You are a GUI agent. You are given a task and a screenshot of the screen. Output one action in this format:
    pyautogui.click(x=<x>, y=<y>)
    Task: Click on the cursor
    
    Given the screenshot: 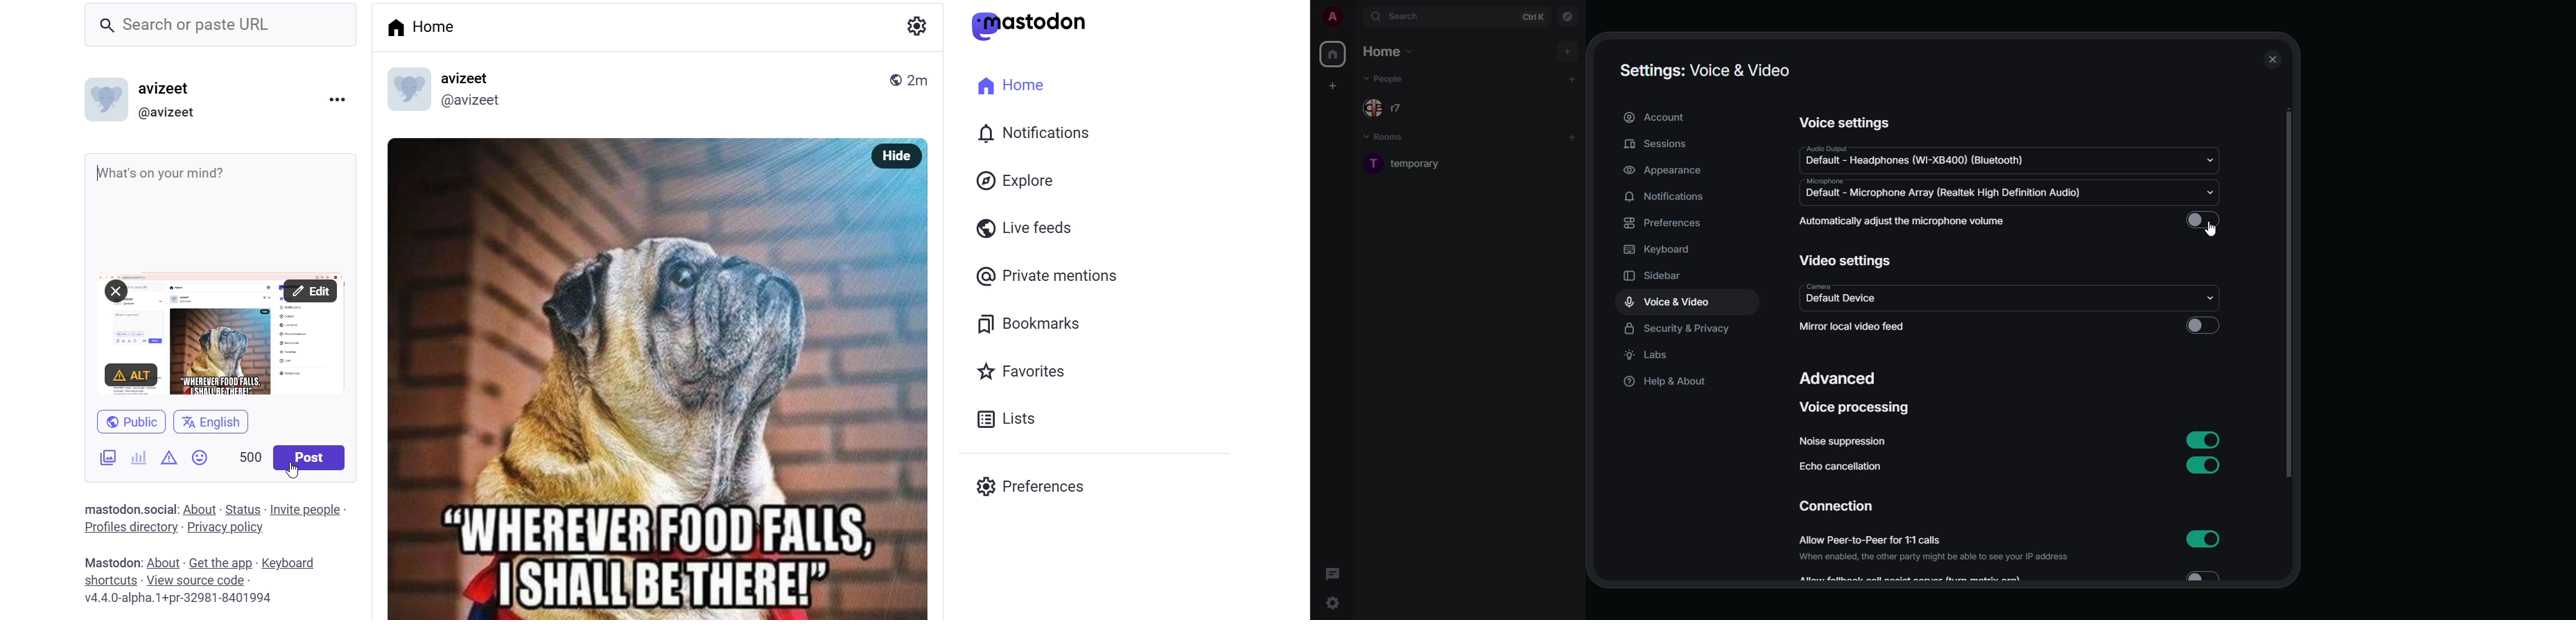 What is the action you would take?
    pyautogui.click(x=297, y=476)
    